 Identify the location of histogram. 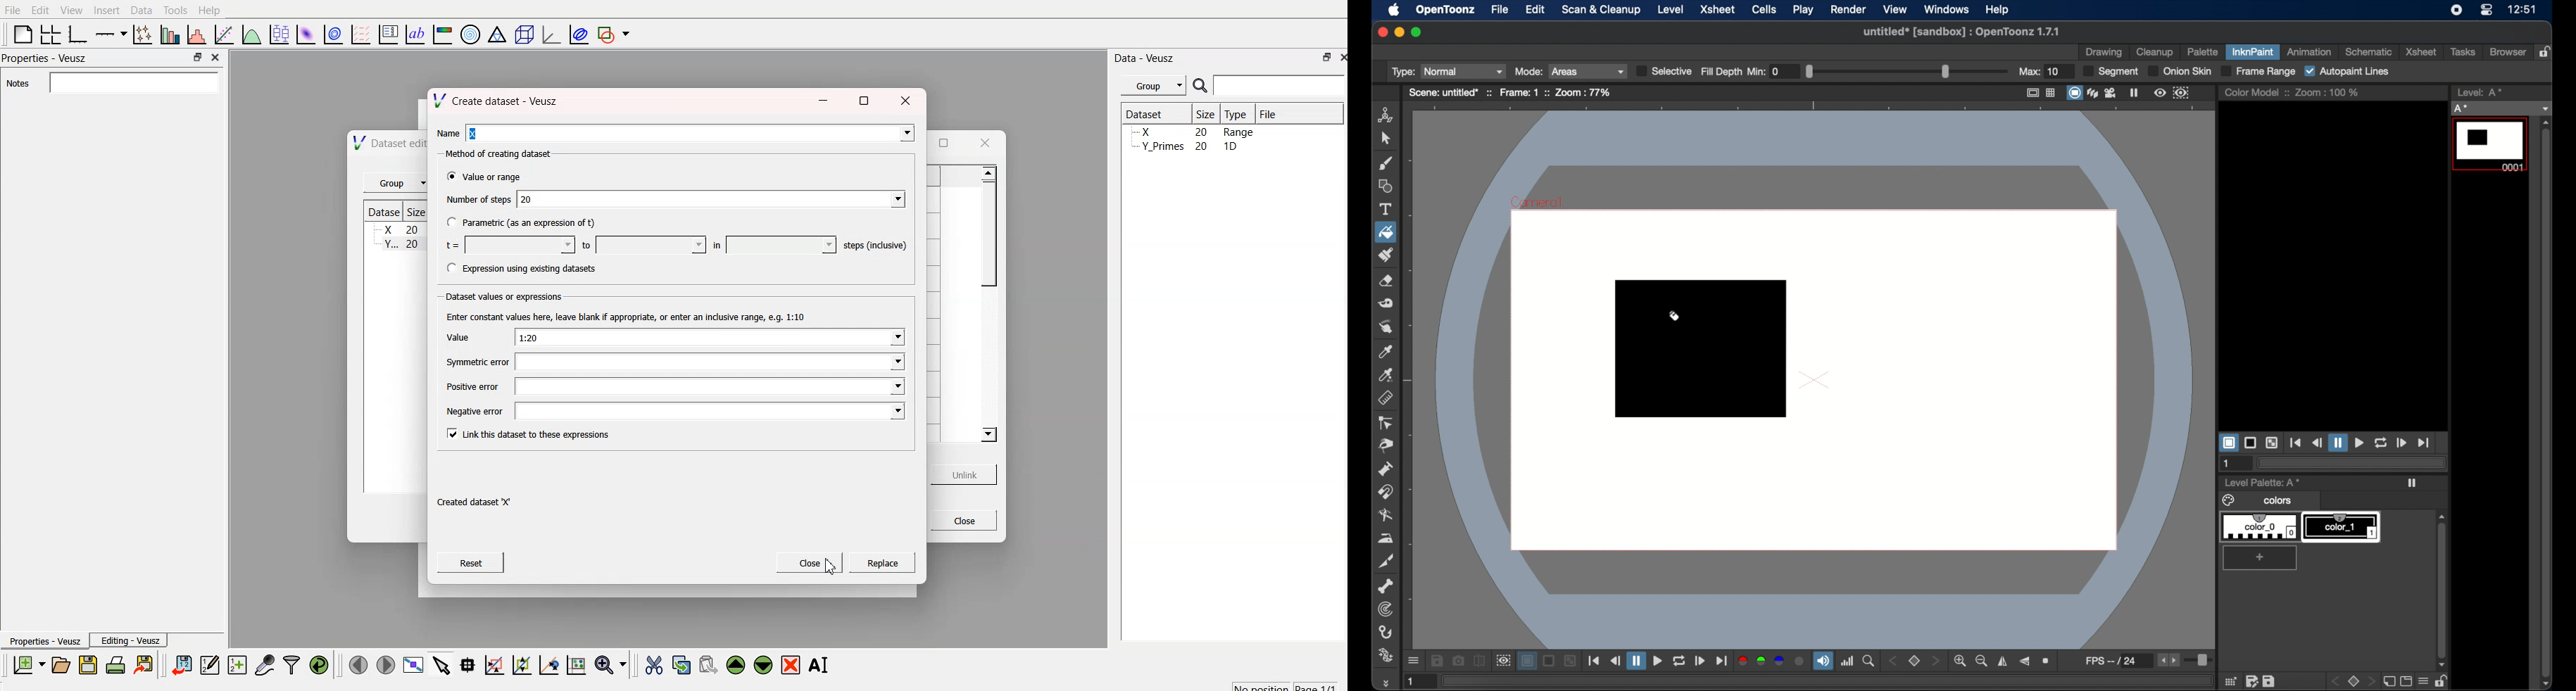
(1847, 661).